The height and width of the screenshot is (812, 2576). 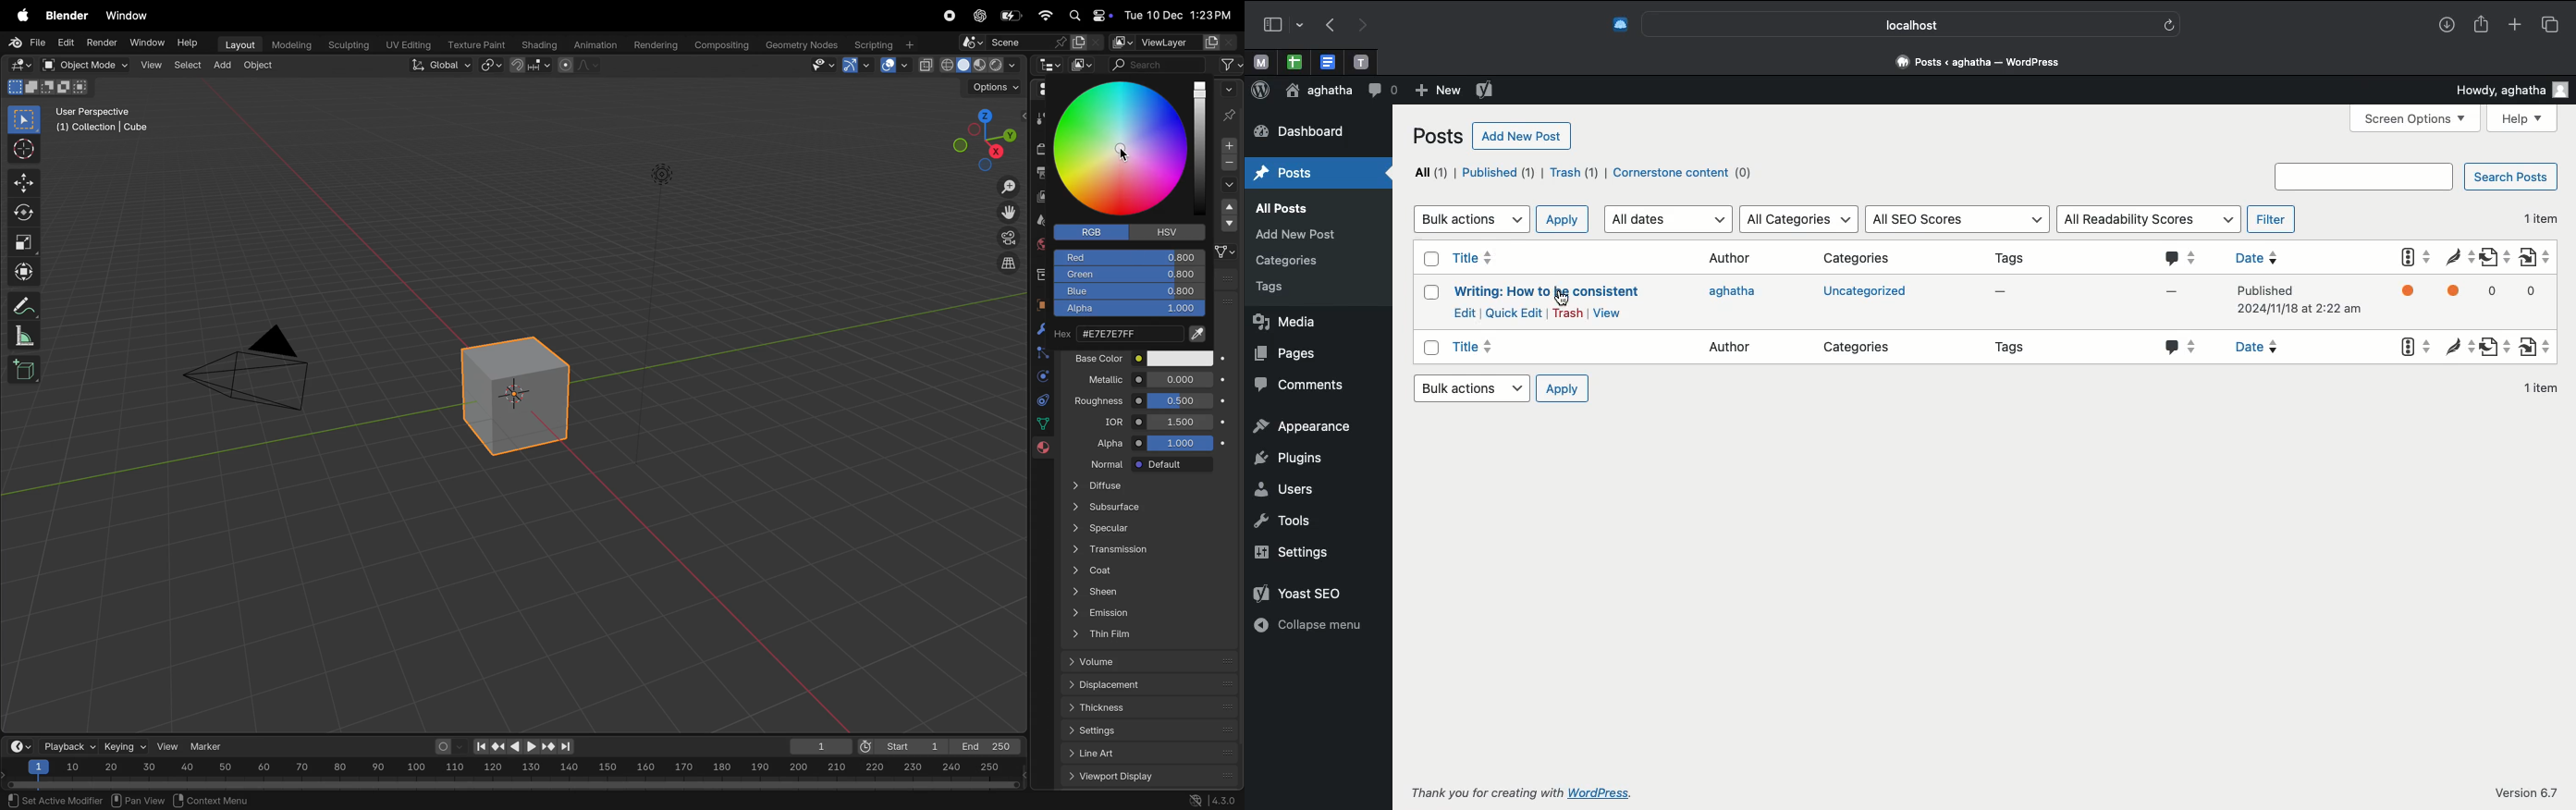 What do you see at coordinates (2256, 346) in the screenshot?
I see `Date` at bounding box center [2256, 346].